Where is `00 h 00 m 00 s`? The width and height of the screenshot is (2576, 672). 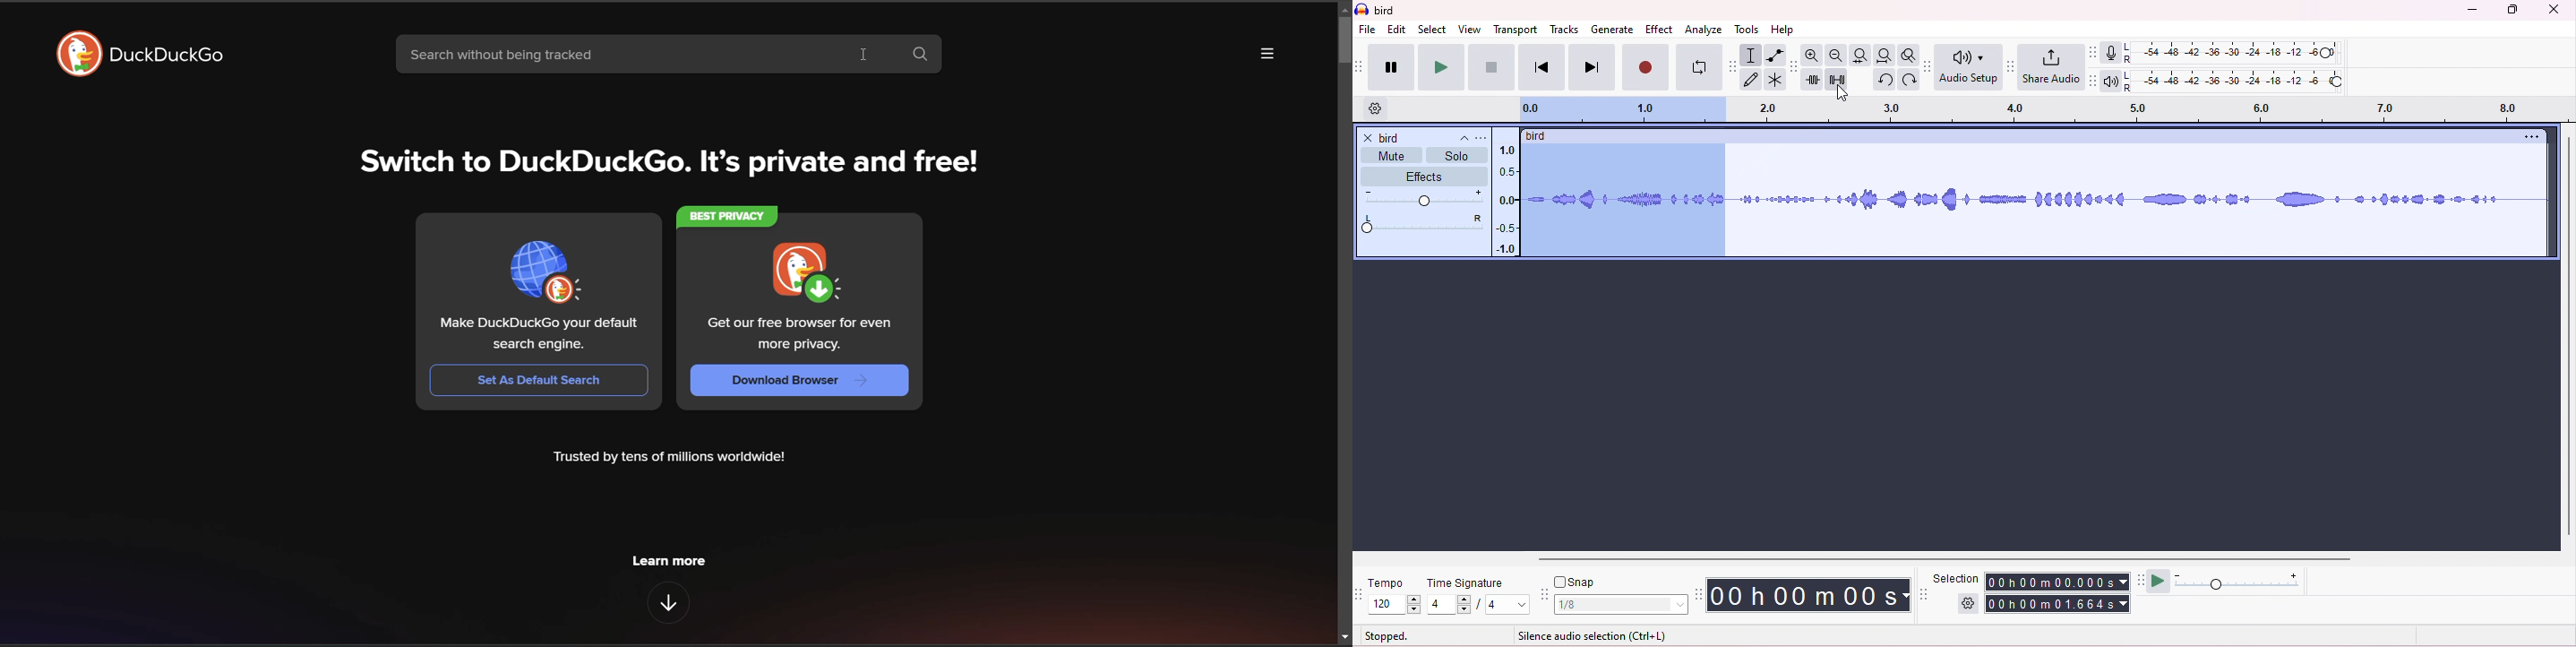
00 h 00 m 00 s is located at coordinates (1811, 594).